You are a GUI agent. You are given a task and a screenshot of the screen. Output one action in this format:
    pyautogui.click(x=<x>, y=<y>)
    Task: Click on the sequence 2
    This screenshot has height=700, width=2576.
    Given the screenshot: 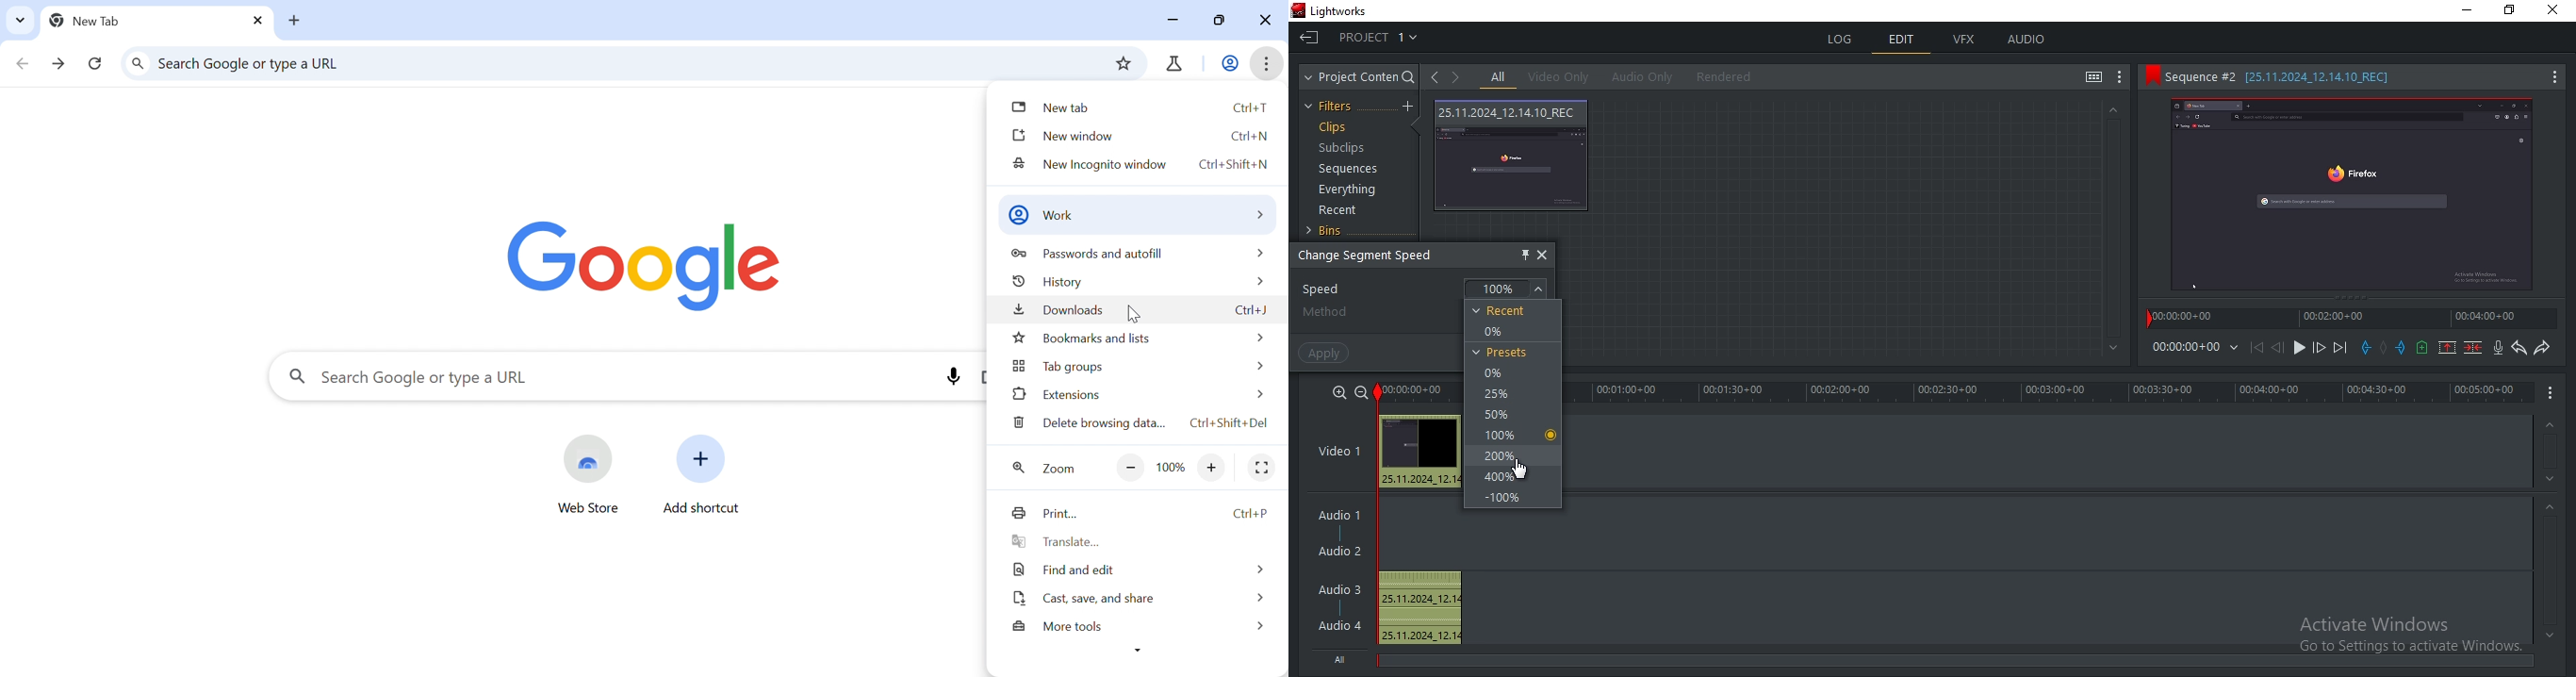 What is the action you would take?
    pyautogui.click(x=2354, y=78)
    